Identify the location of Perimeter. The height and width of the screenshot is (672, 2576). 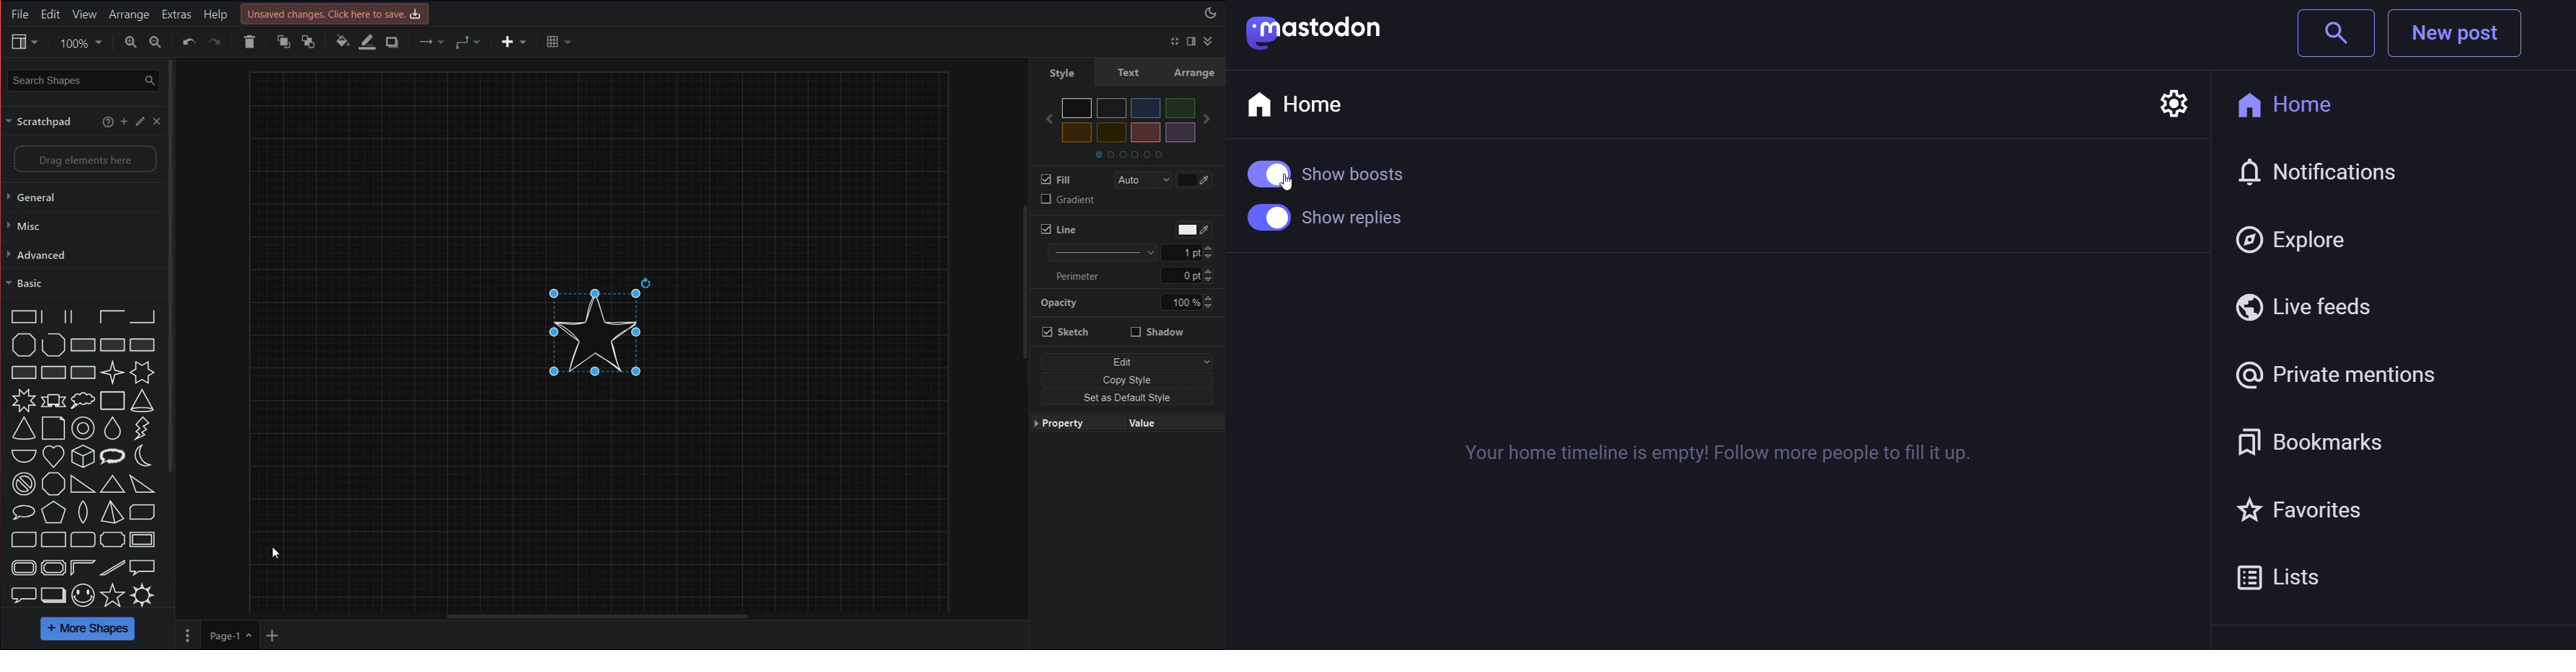
(1133, 276).